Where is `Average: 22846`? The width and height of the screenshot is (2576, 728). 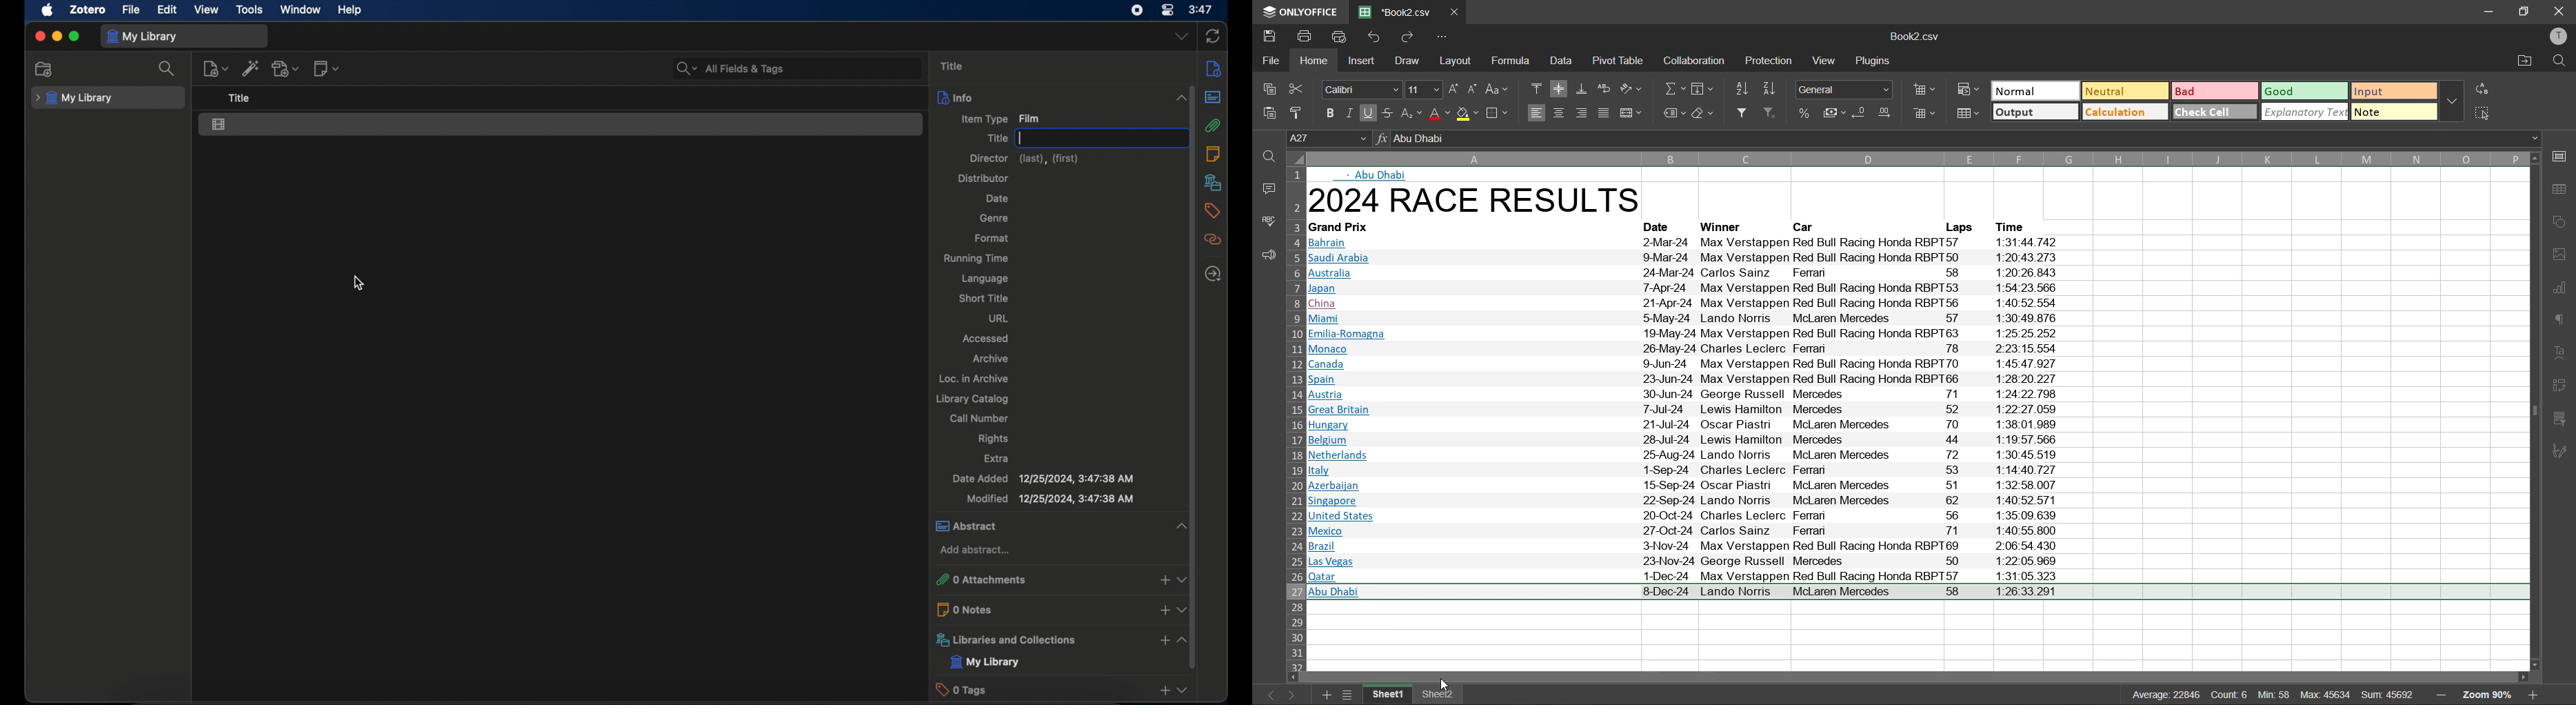
Average: 22846 is located at coordinates (2129, 693).